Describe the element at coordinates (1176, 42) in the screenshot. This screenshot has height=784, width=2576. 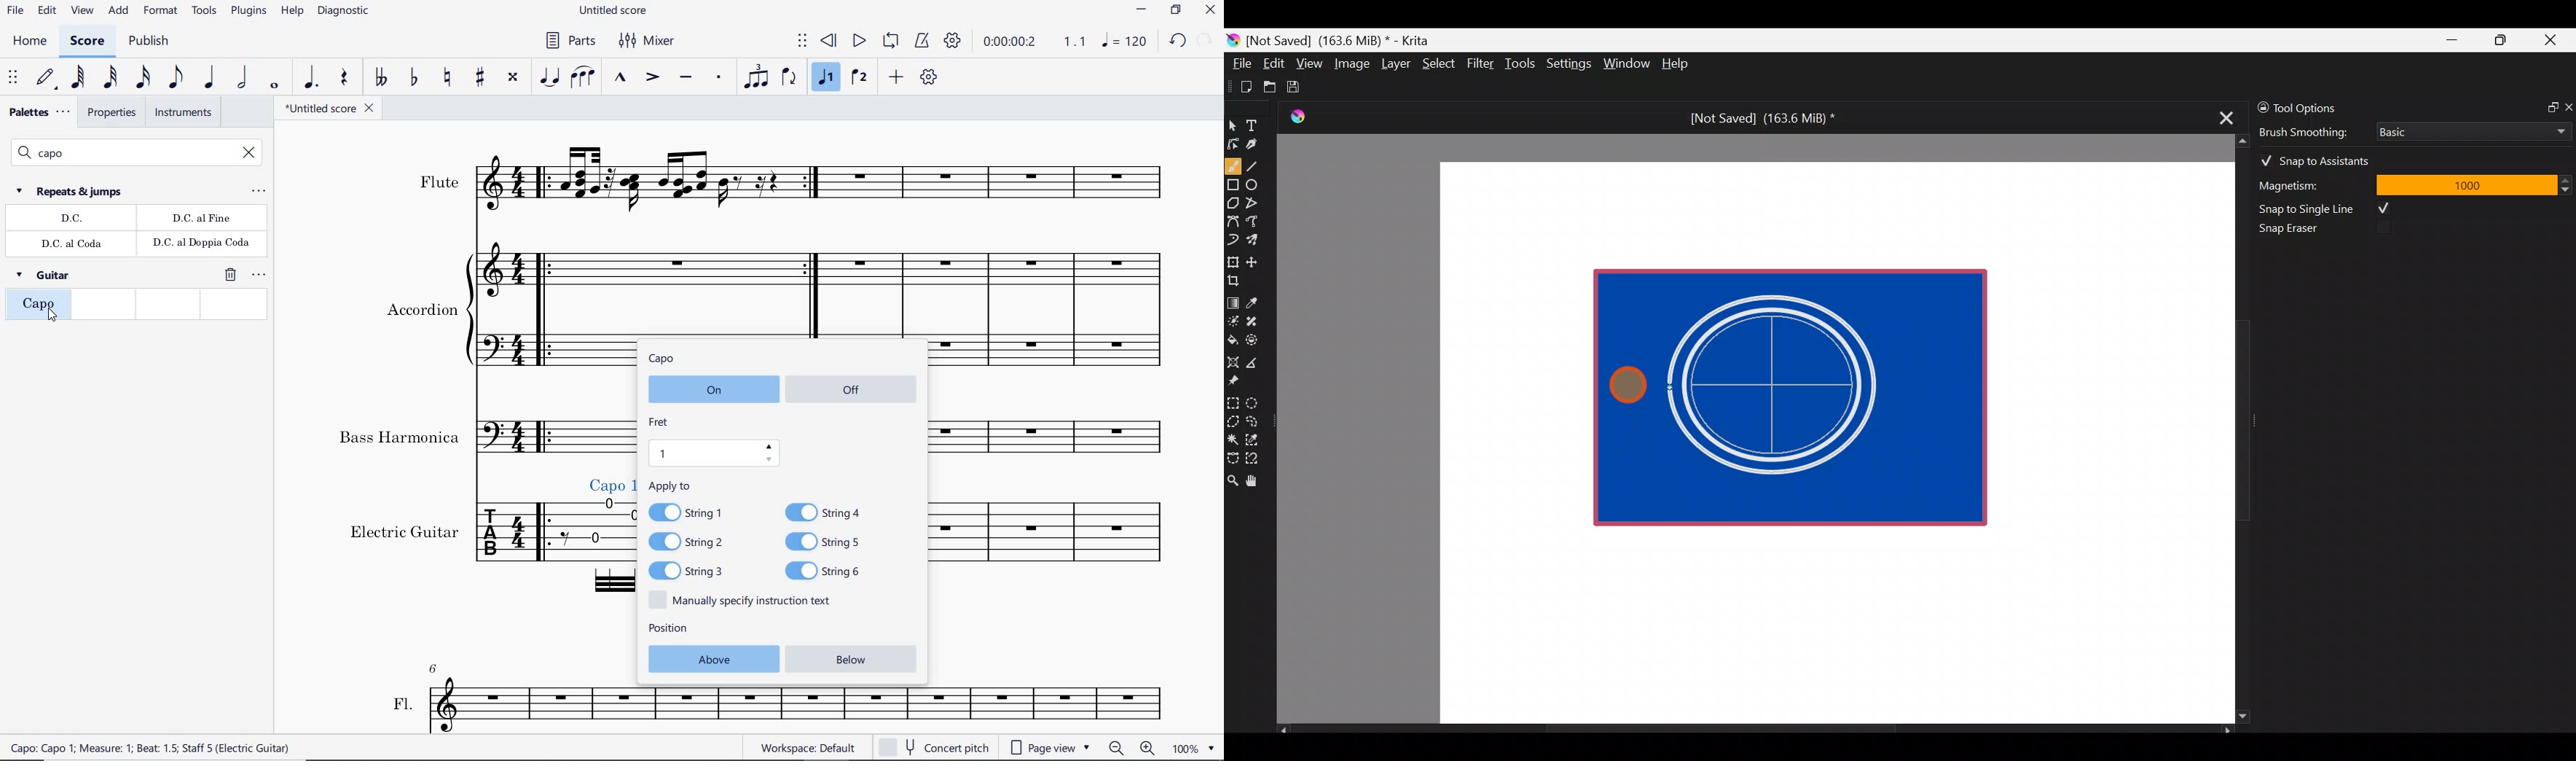
I see `undo` at that location.